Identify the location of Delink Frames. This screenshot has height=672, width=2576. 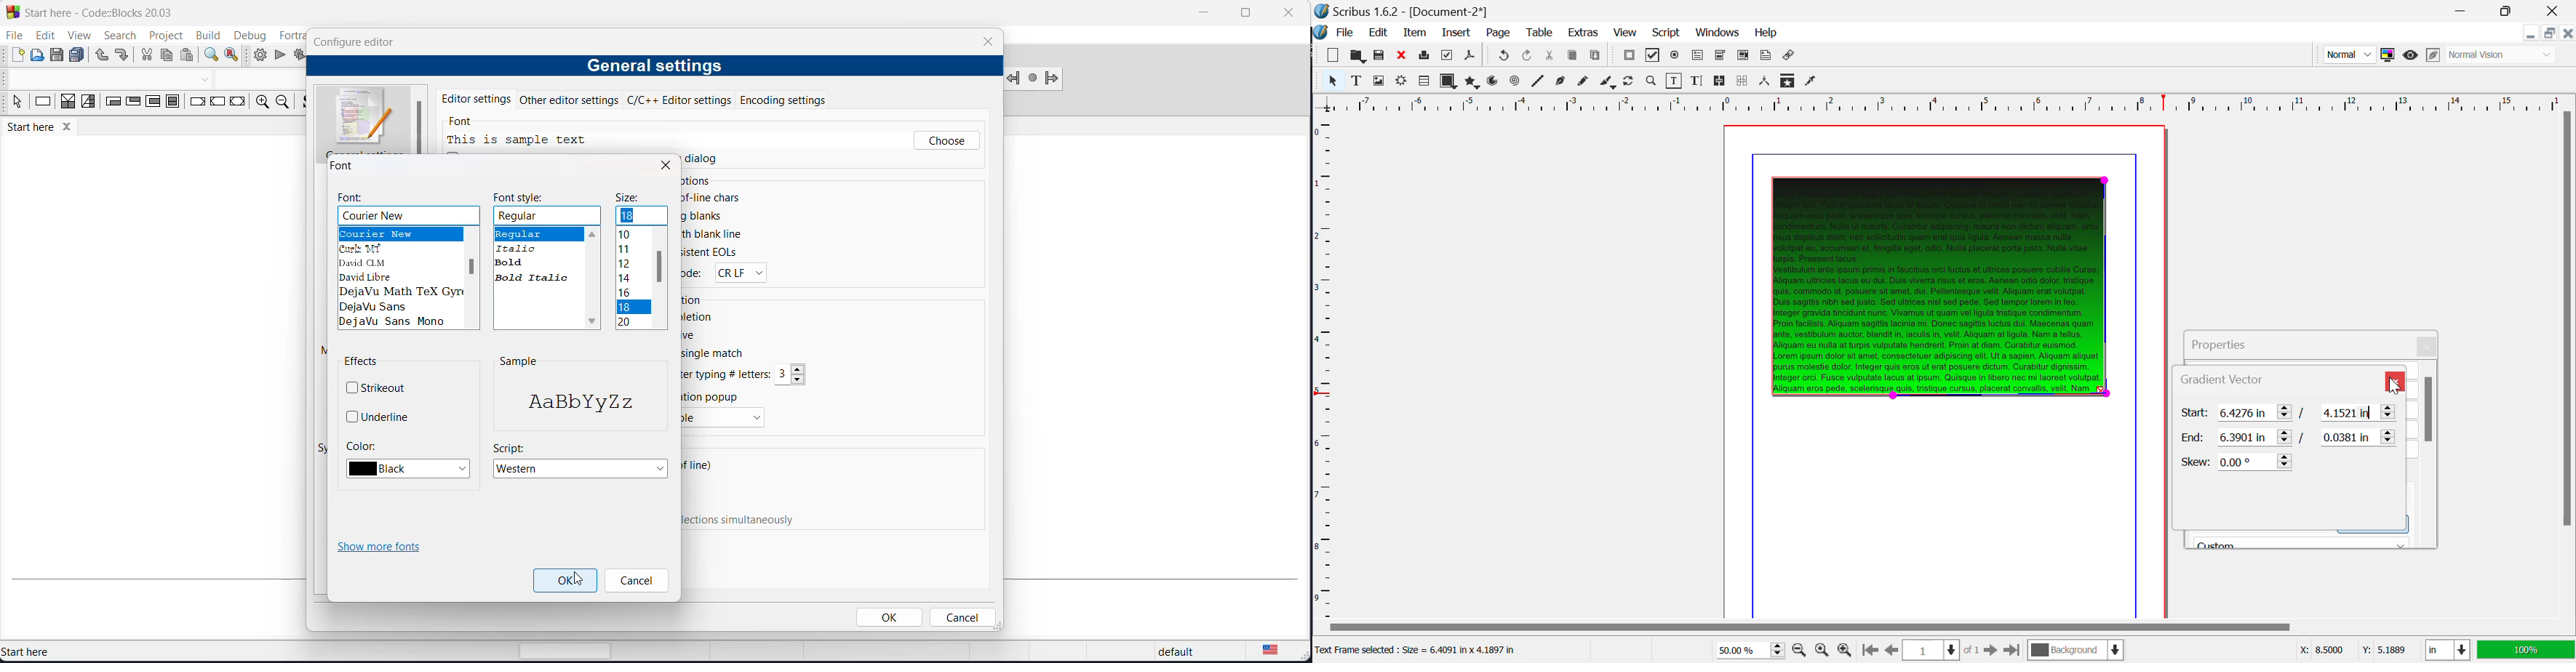
(1743, 81).